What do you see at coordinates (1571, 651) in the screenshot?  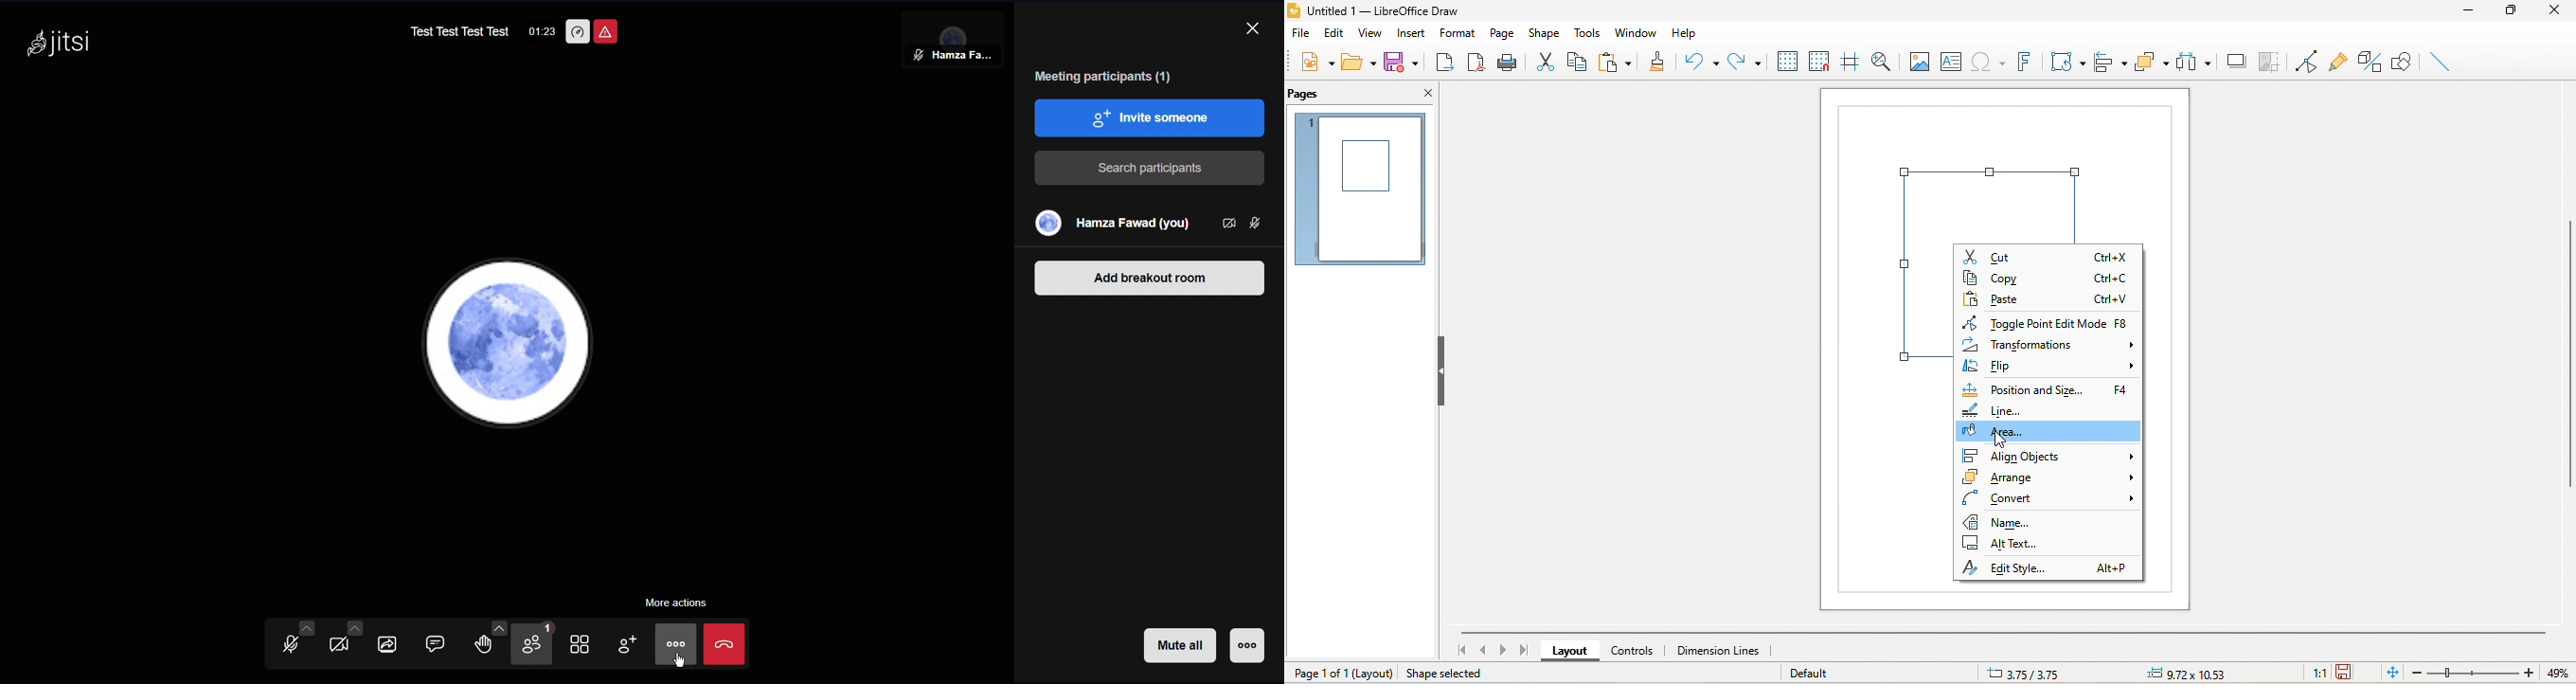 I see `layout` at bounding box center [1571, 651].